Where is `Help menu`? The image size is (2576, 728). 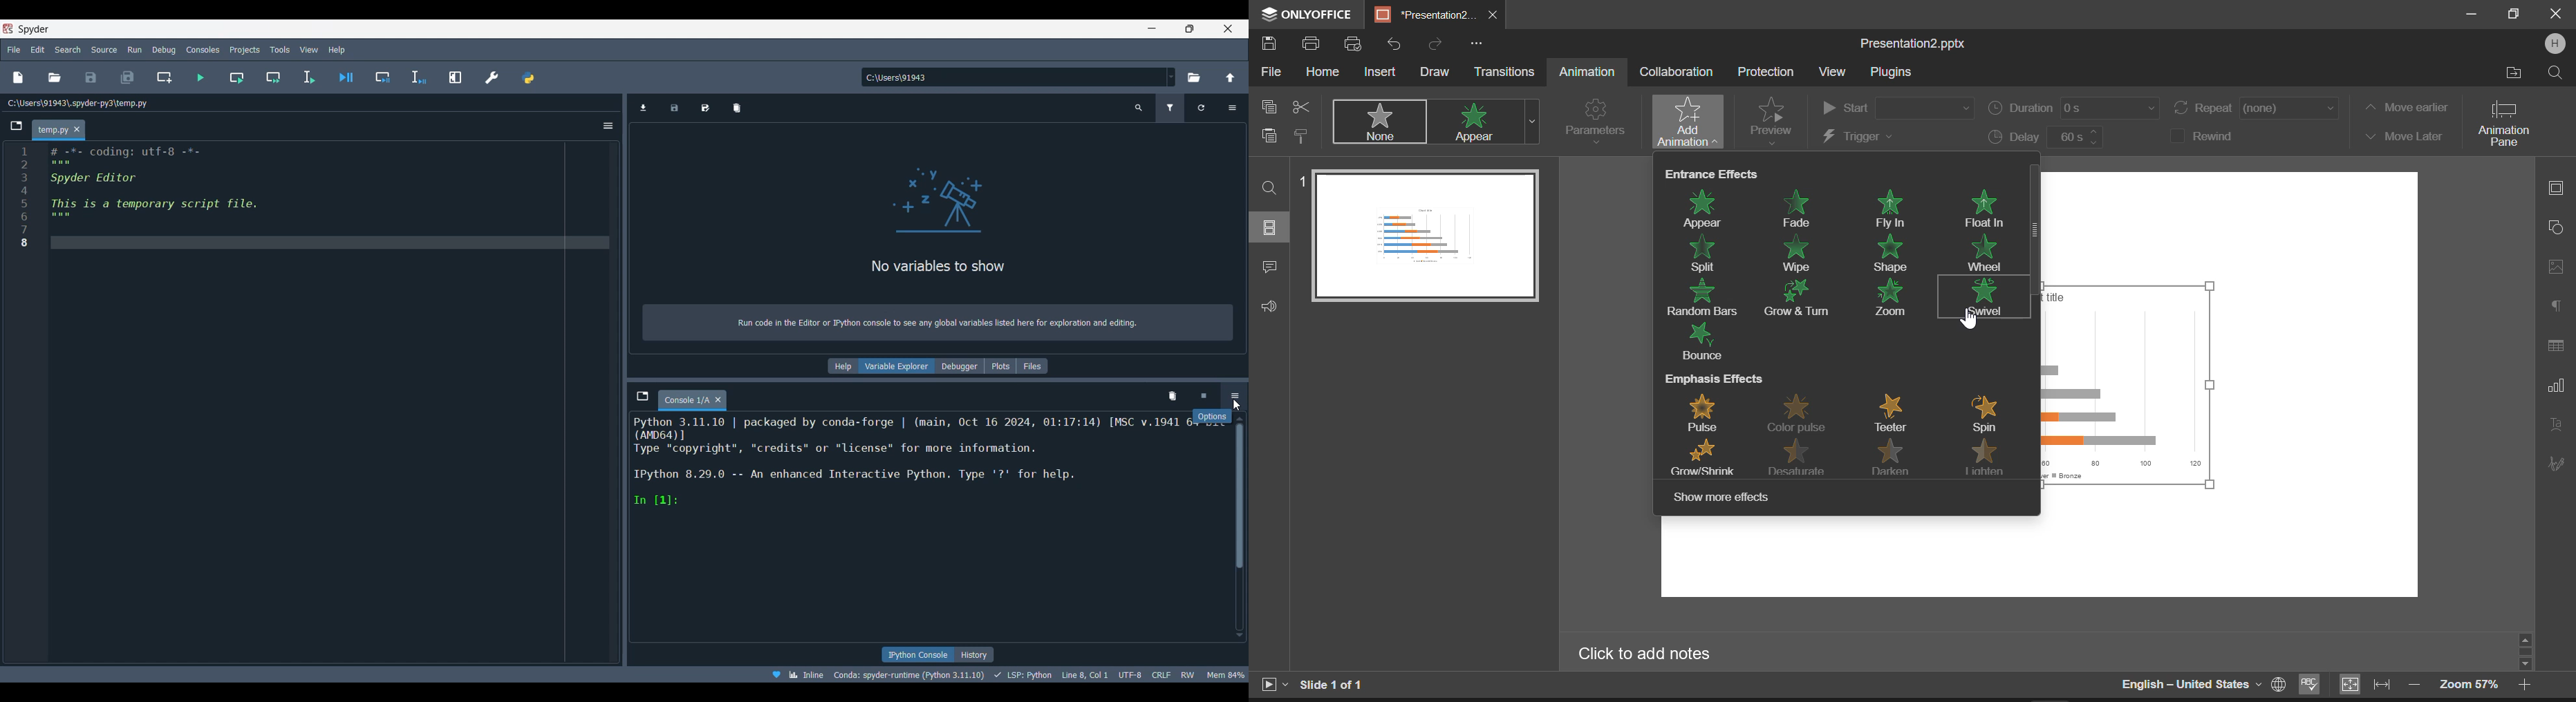 Help menu is located at coordinates (337, 50).